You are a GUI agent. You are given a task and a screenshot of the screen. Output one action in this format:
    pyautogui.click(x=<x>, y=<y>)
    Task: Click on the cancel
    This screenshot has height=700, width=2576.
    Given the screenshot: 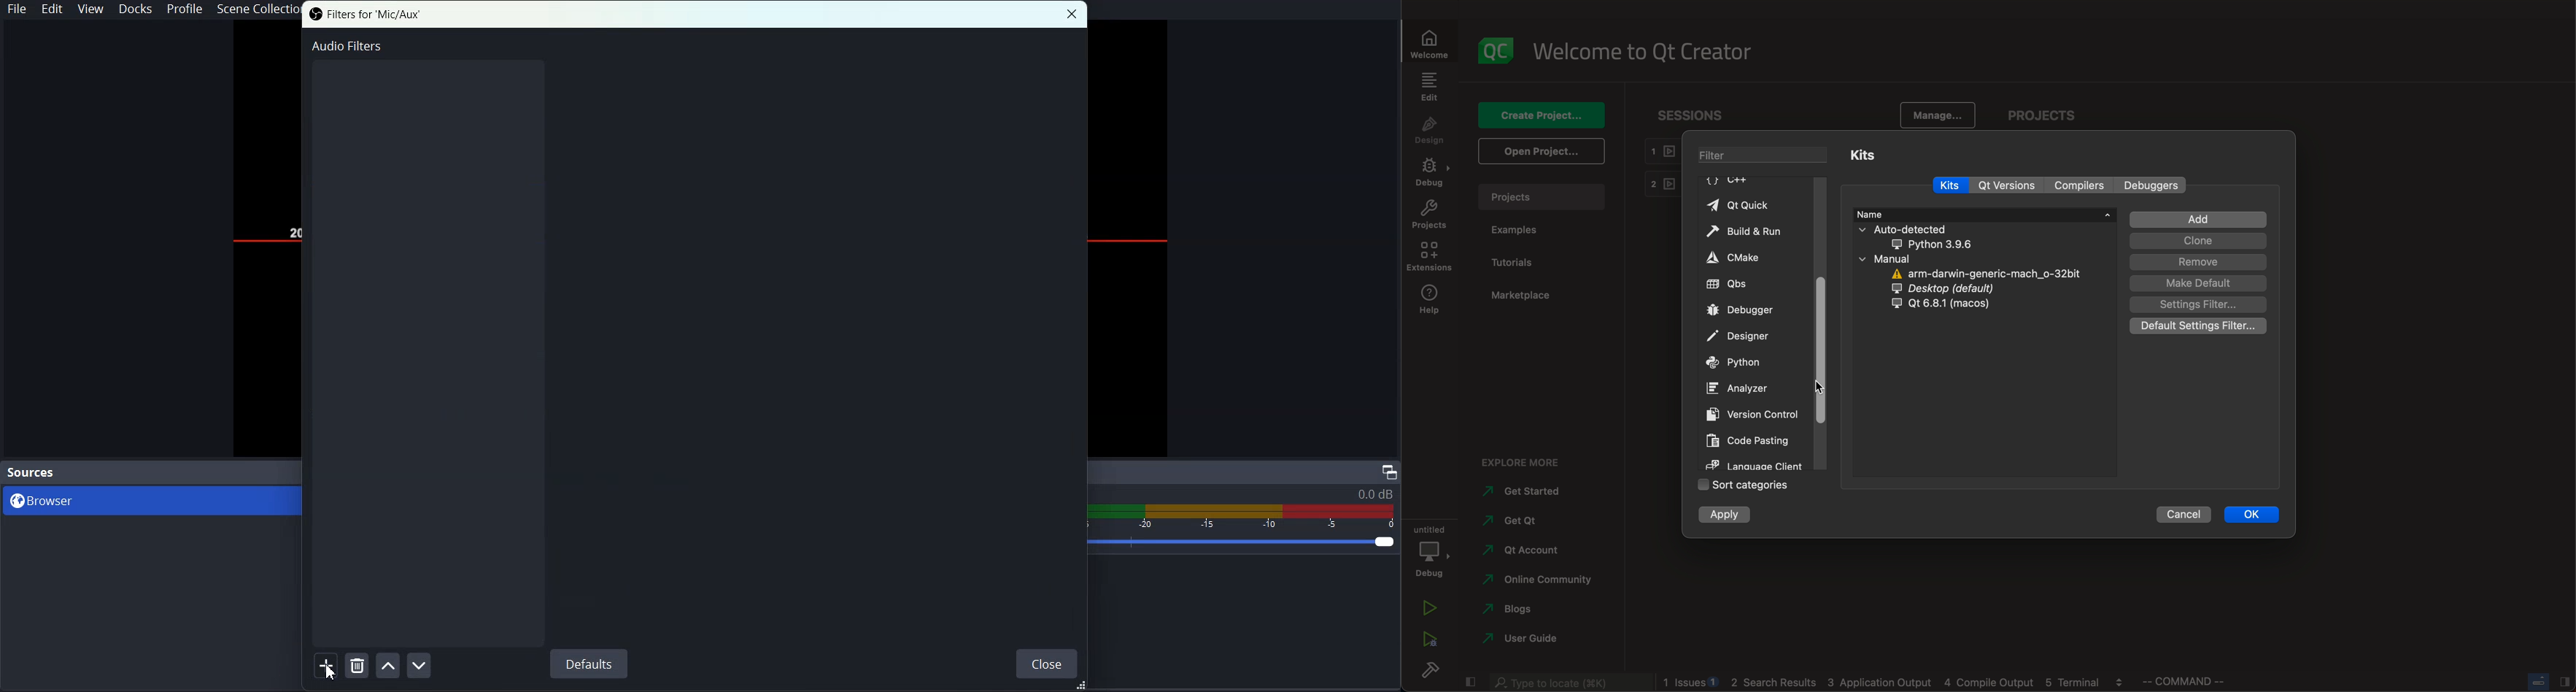 What is the action you would take?
    pyautogui.click(x=2181, y=513)
    